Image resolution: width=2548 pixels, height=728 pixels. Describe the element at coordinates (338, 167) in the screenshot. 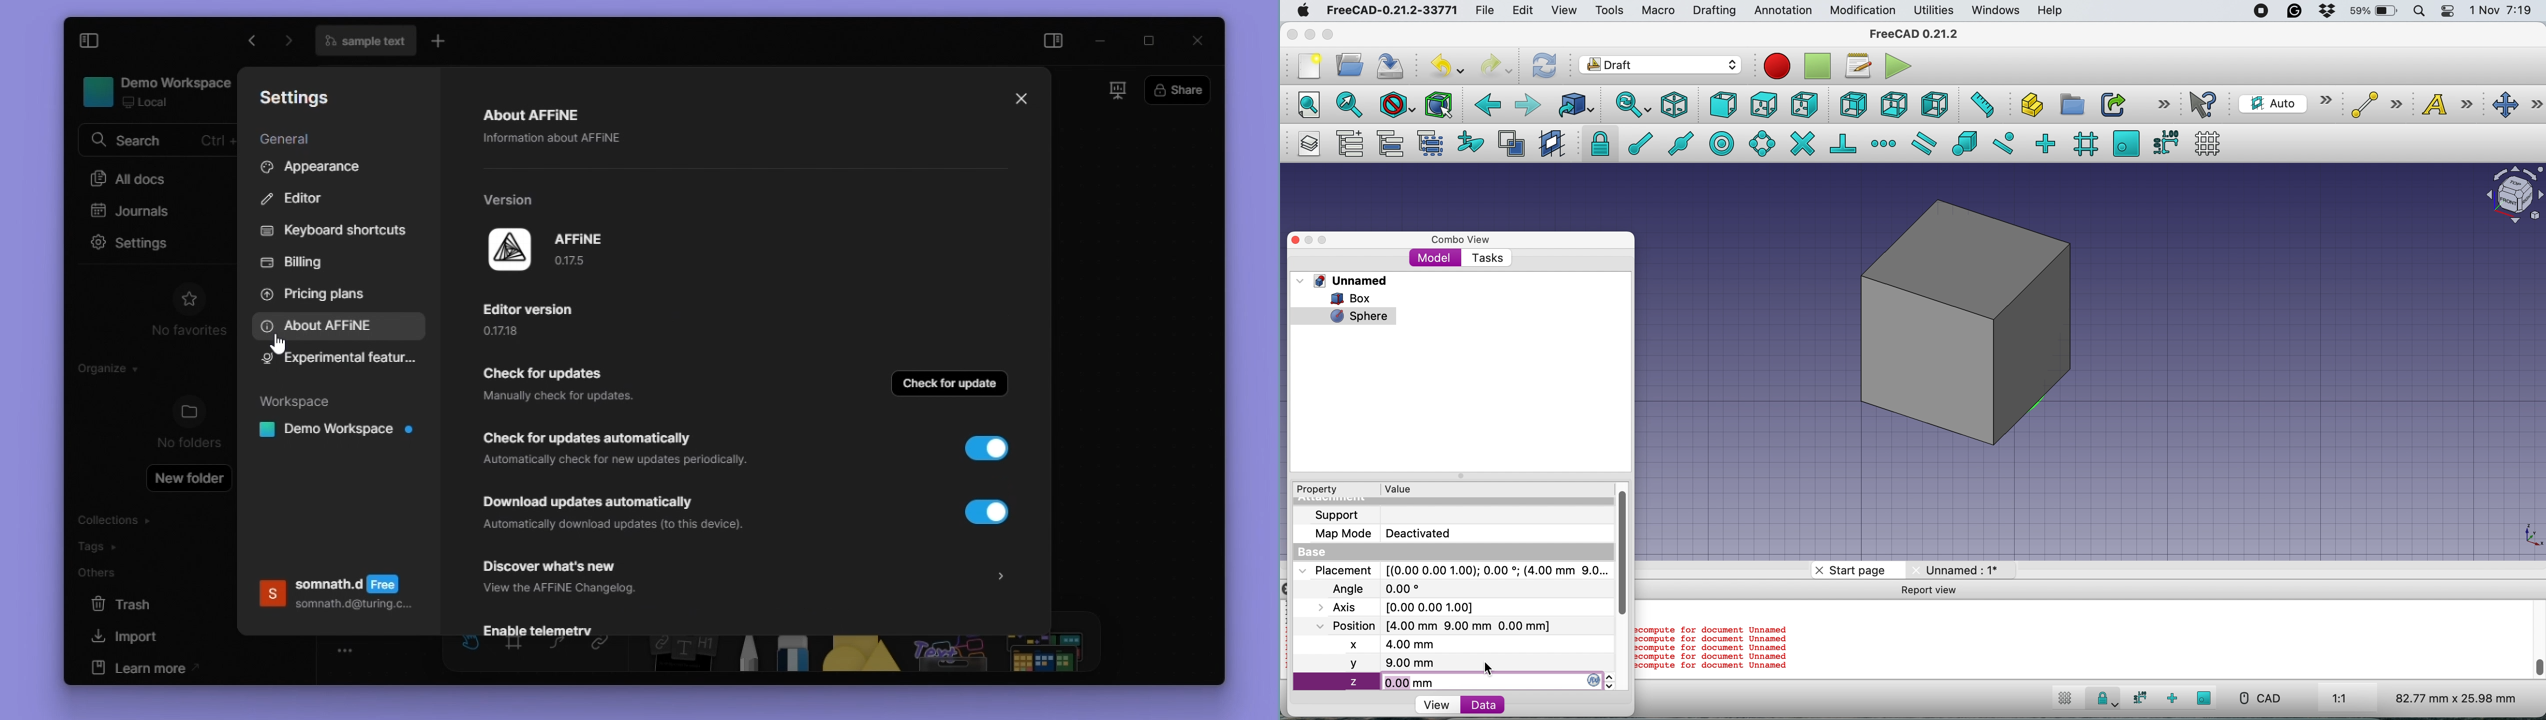

I see `Appearance` at that location.